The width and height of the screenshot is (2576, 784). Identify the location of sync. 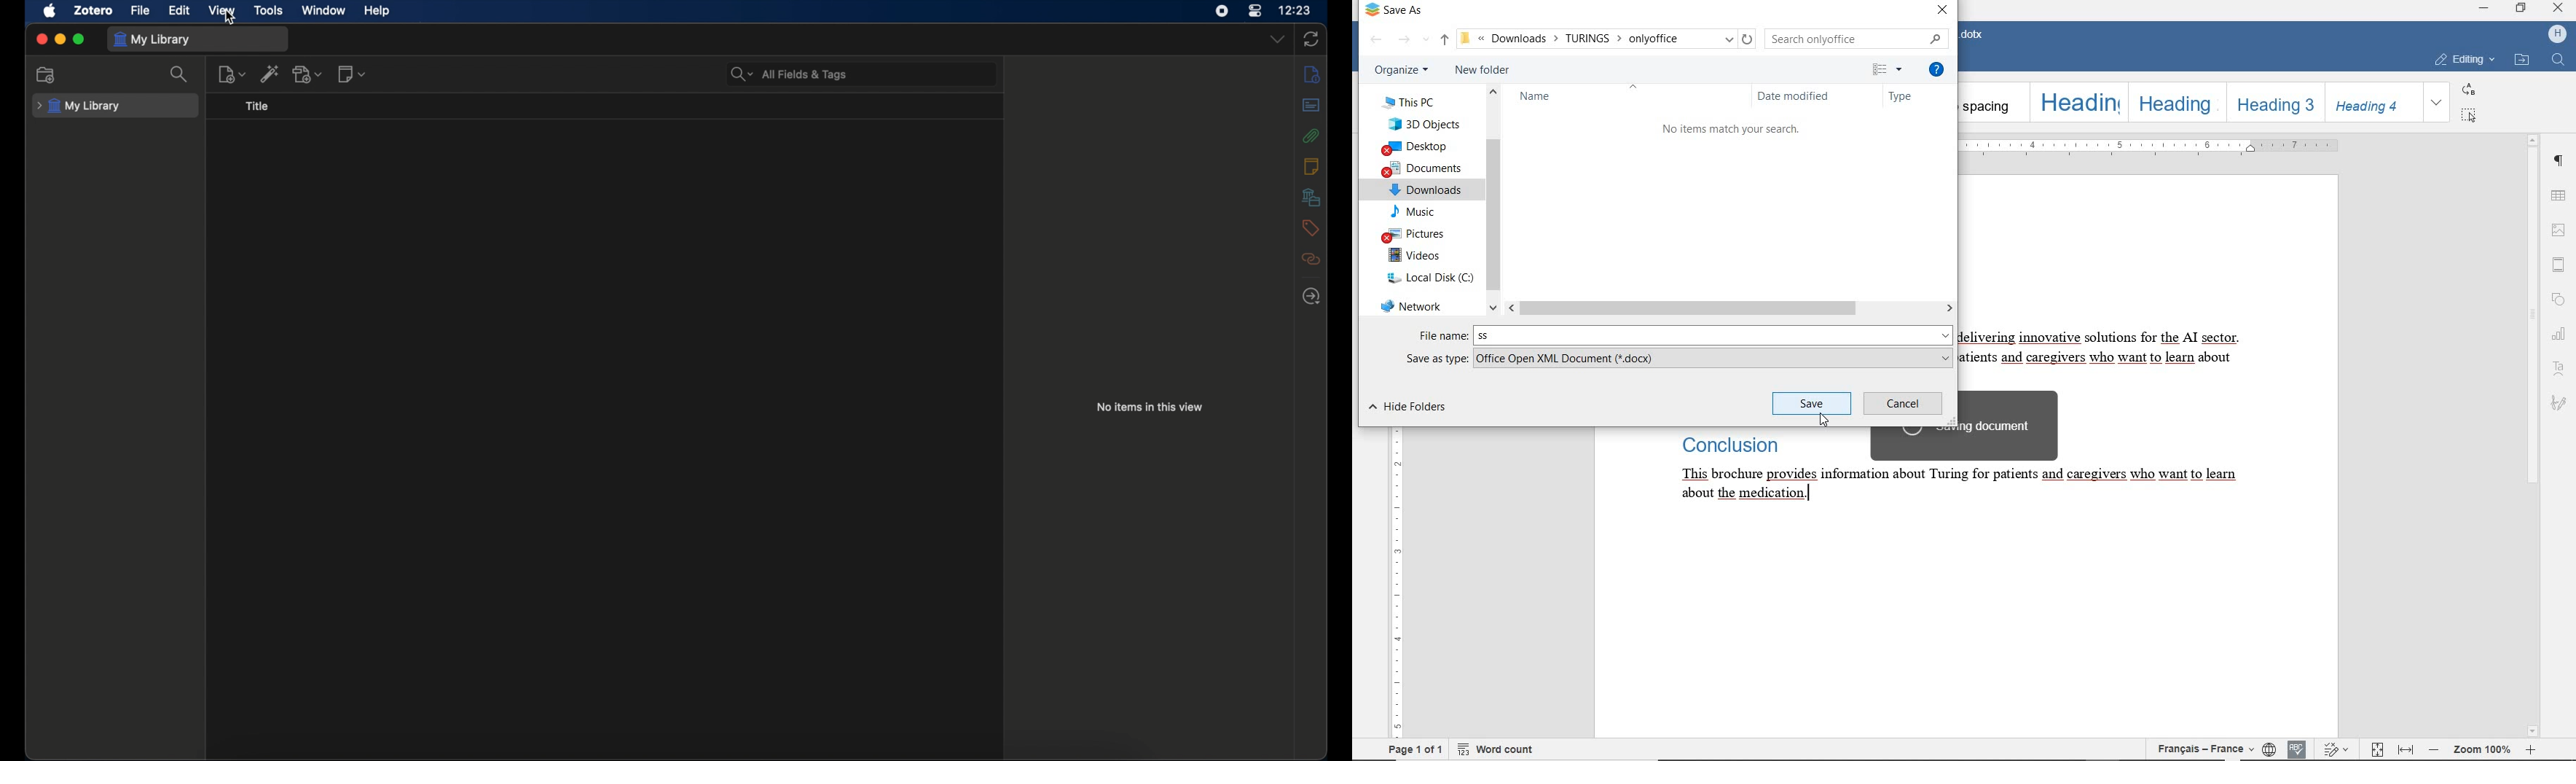
(1311, 39).